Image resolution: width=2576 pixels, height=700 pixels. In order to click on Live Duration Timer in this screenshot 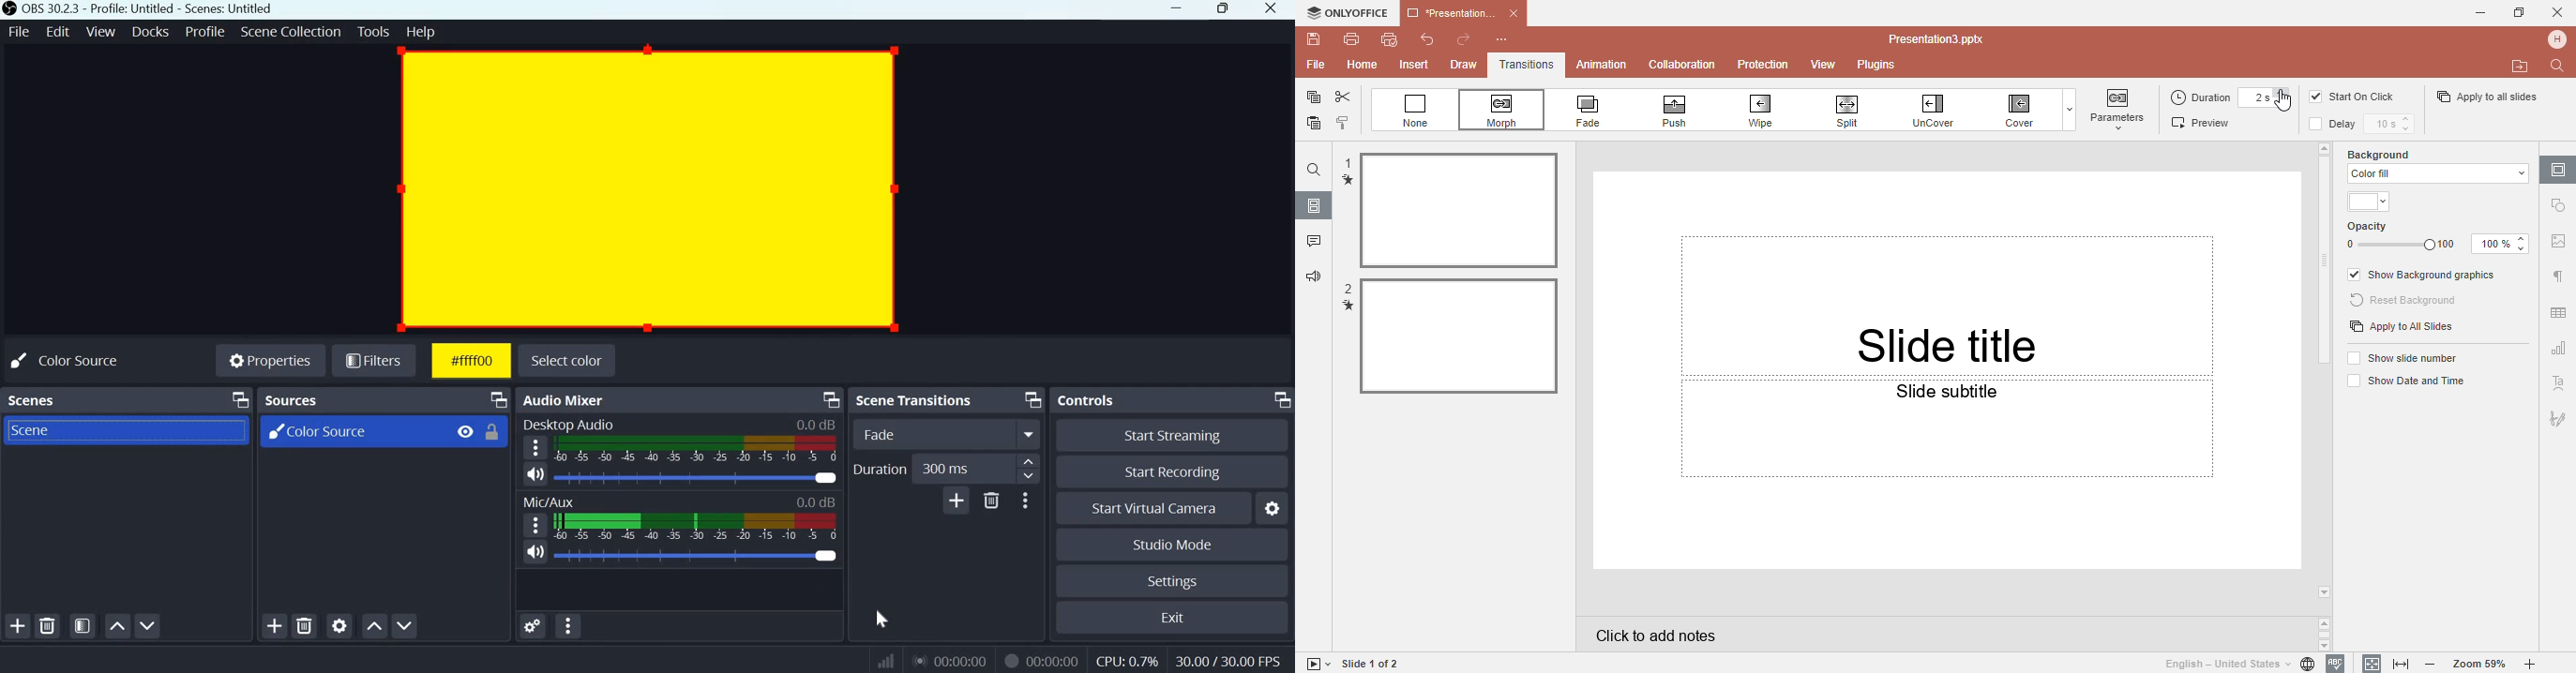, I will do `click(1011, 660)`.